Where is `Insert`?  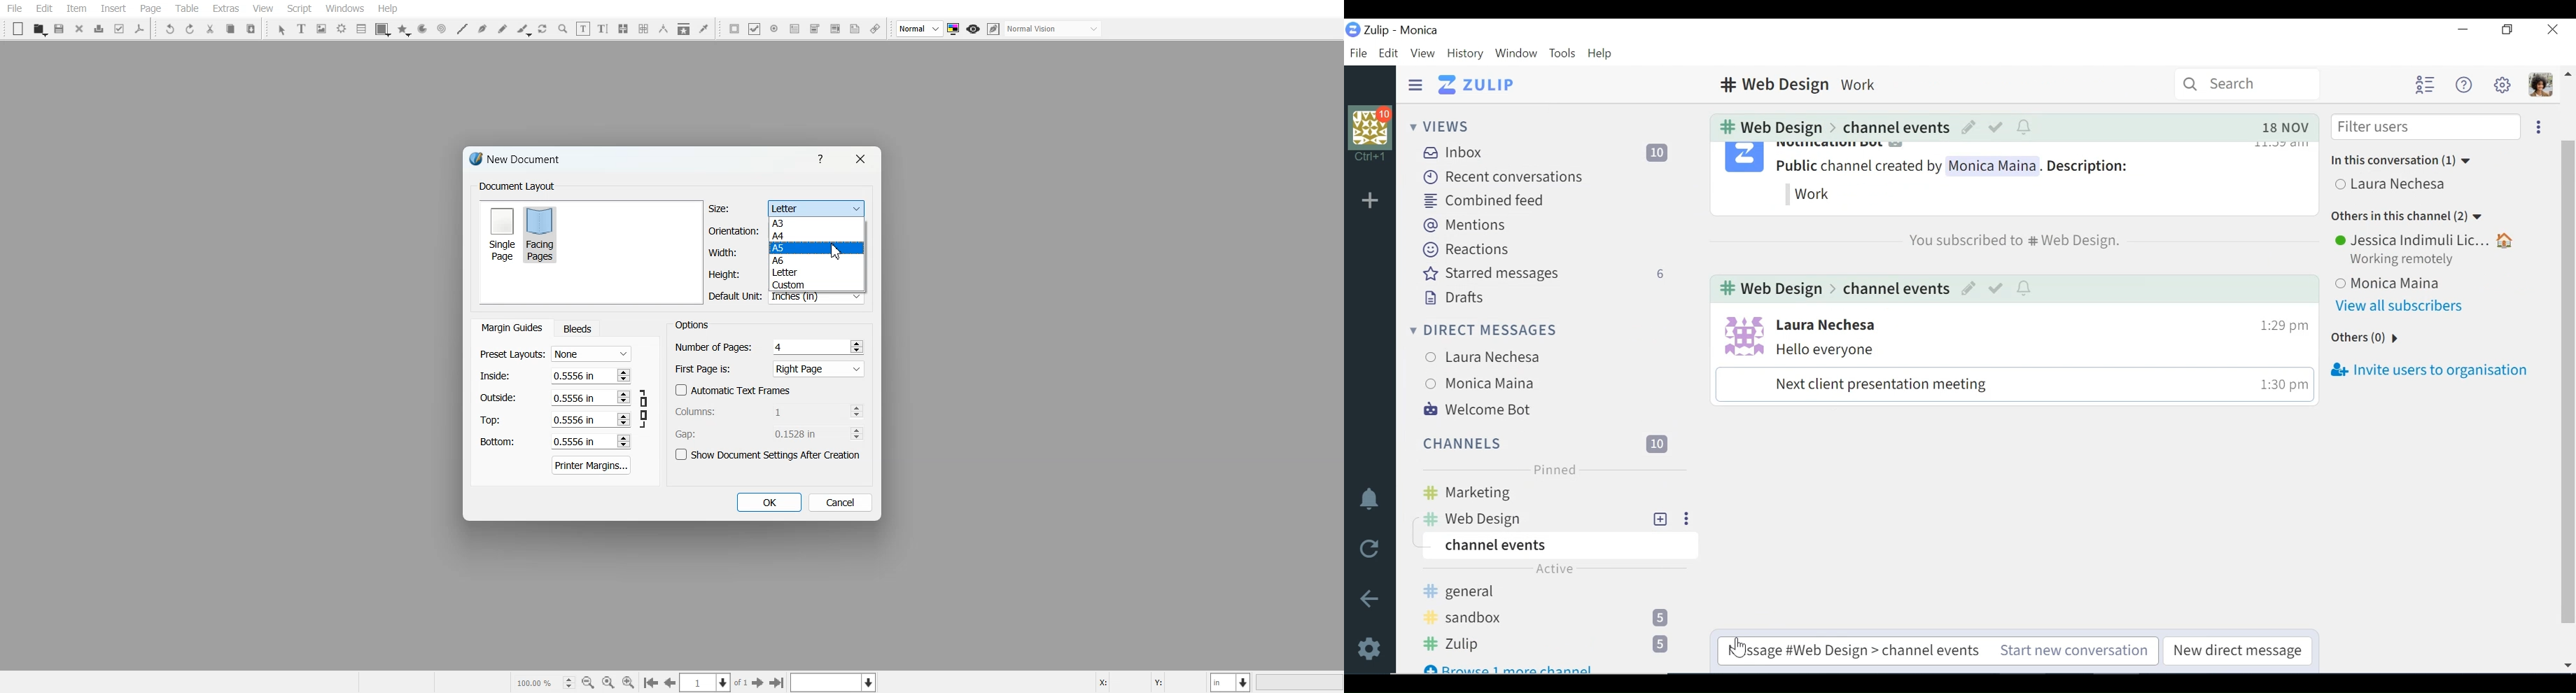 Insert is located at coordinates (113, 8).